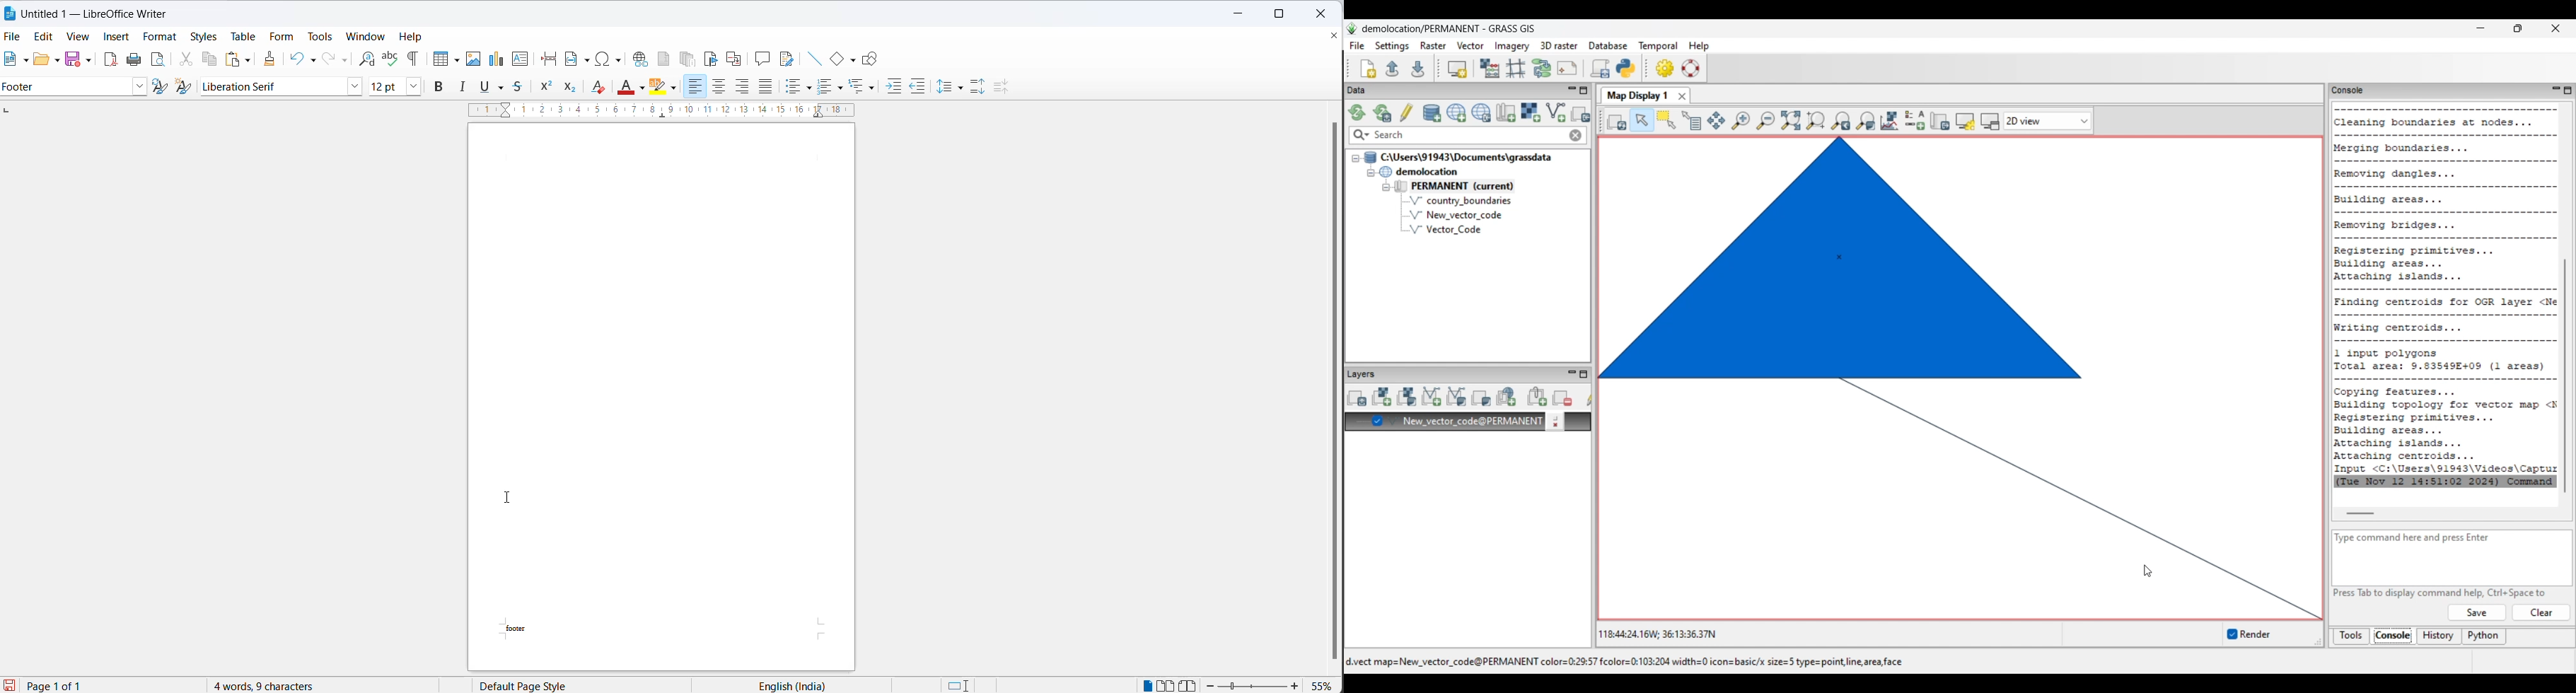 The width and height of the screenshot is (2576, 700). What do you see at coordinates (523, 59) in the screenshot?
I see `insert text` at bounding box center [523, 59].